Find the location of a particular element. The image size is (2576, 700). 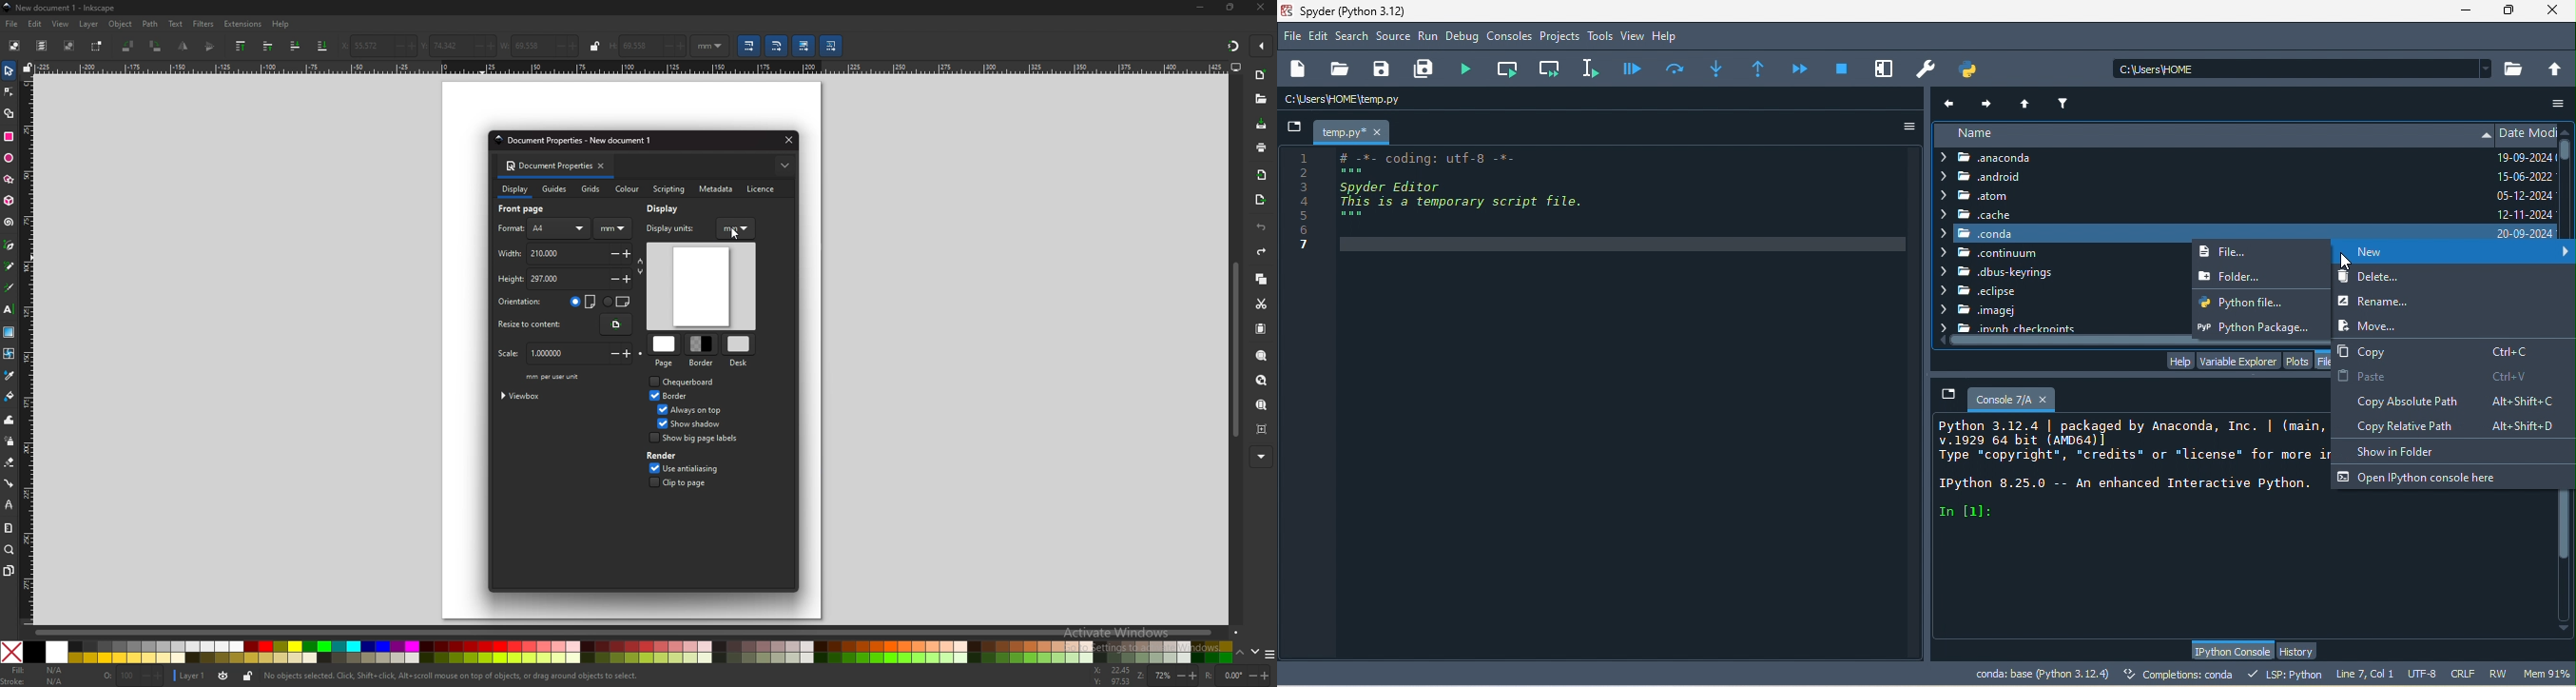

files is located at coordinates (2326, 360).